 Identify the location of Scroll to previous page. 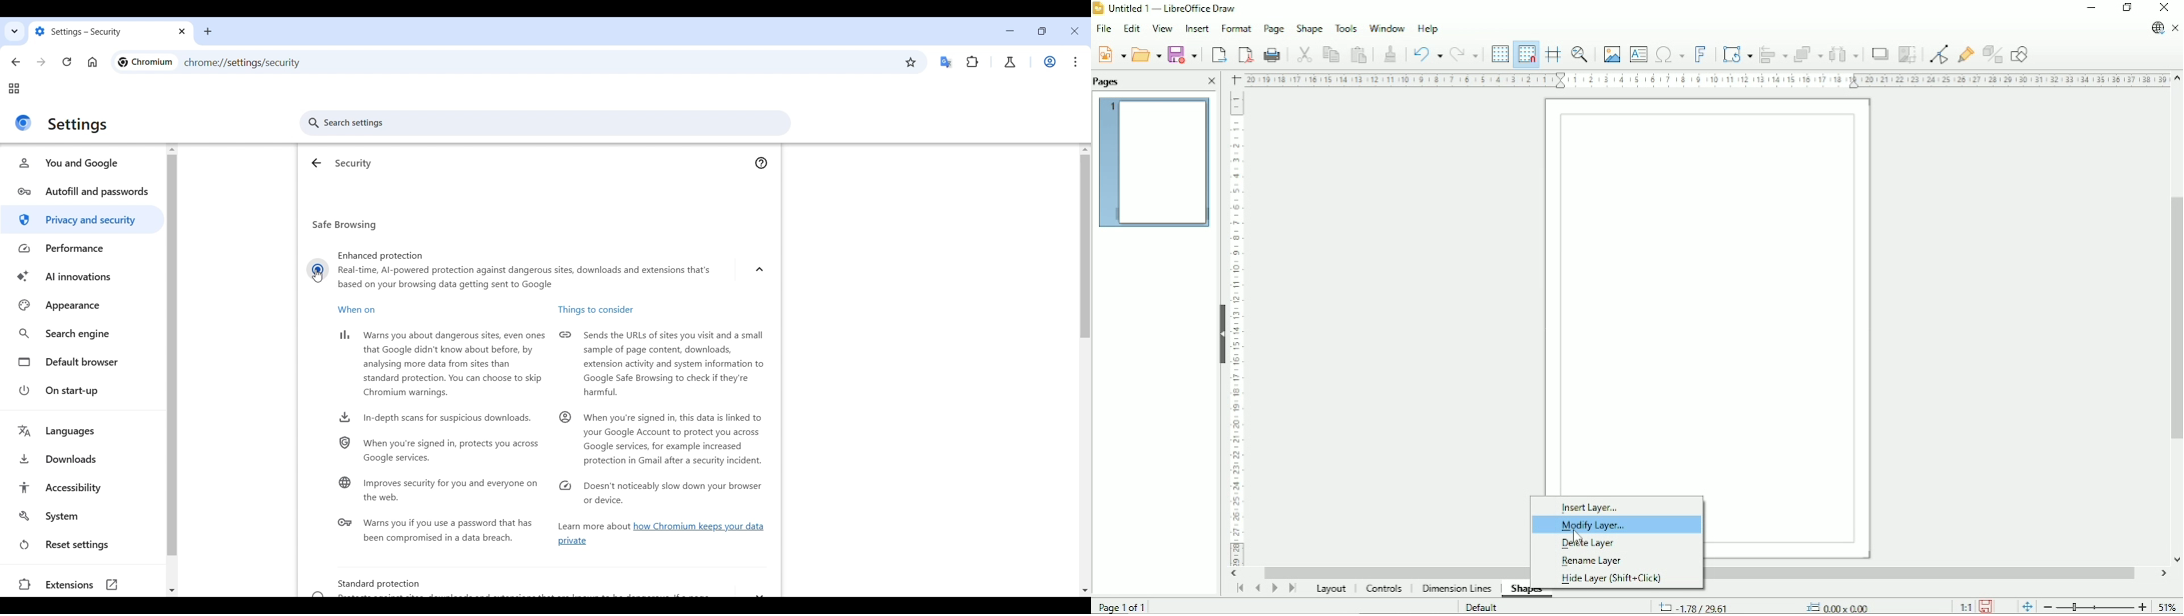
(1257, 589).